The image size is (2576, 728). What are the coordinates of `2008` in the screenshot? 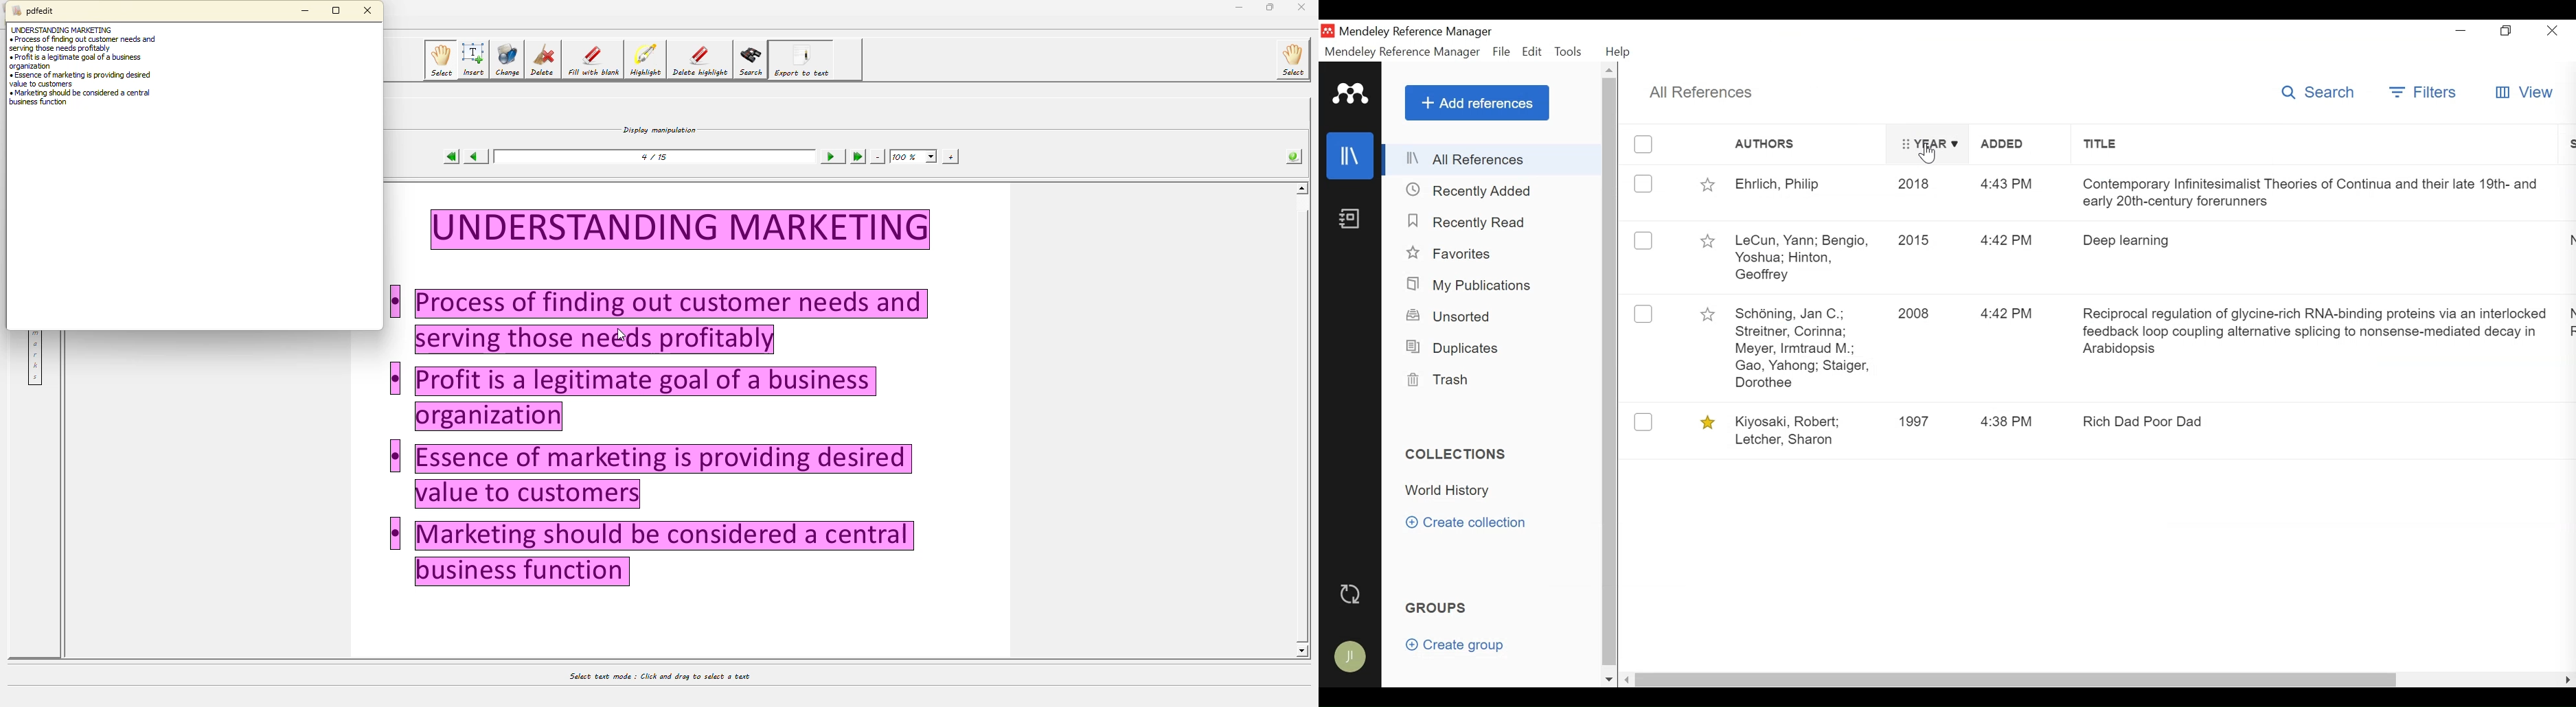 It's located at (1919, 315).